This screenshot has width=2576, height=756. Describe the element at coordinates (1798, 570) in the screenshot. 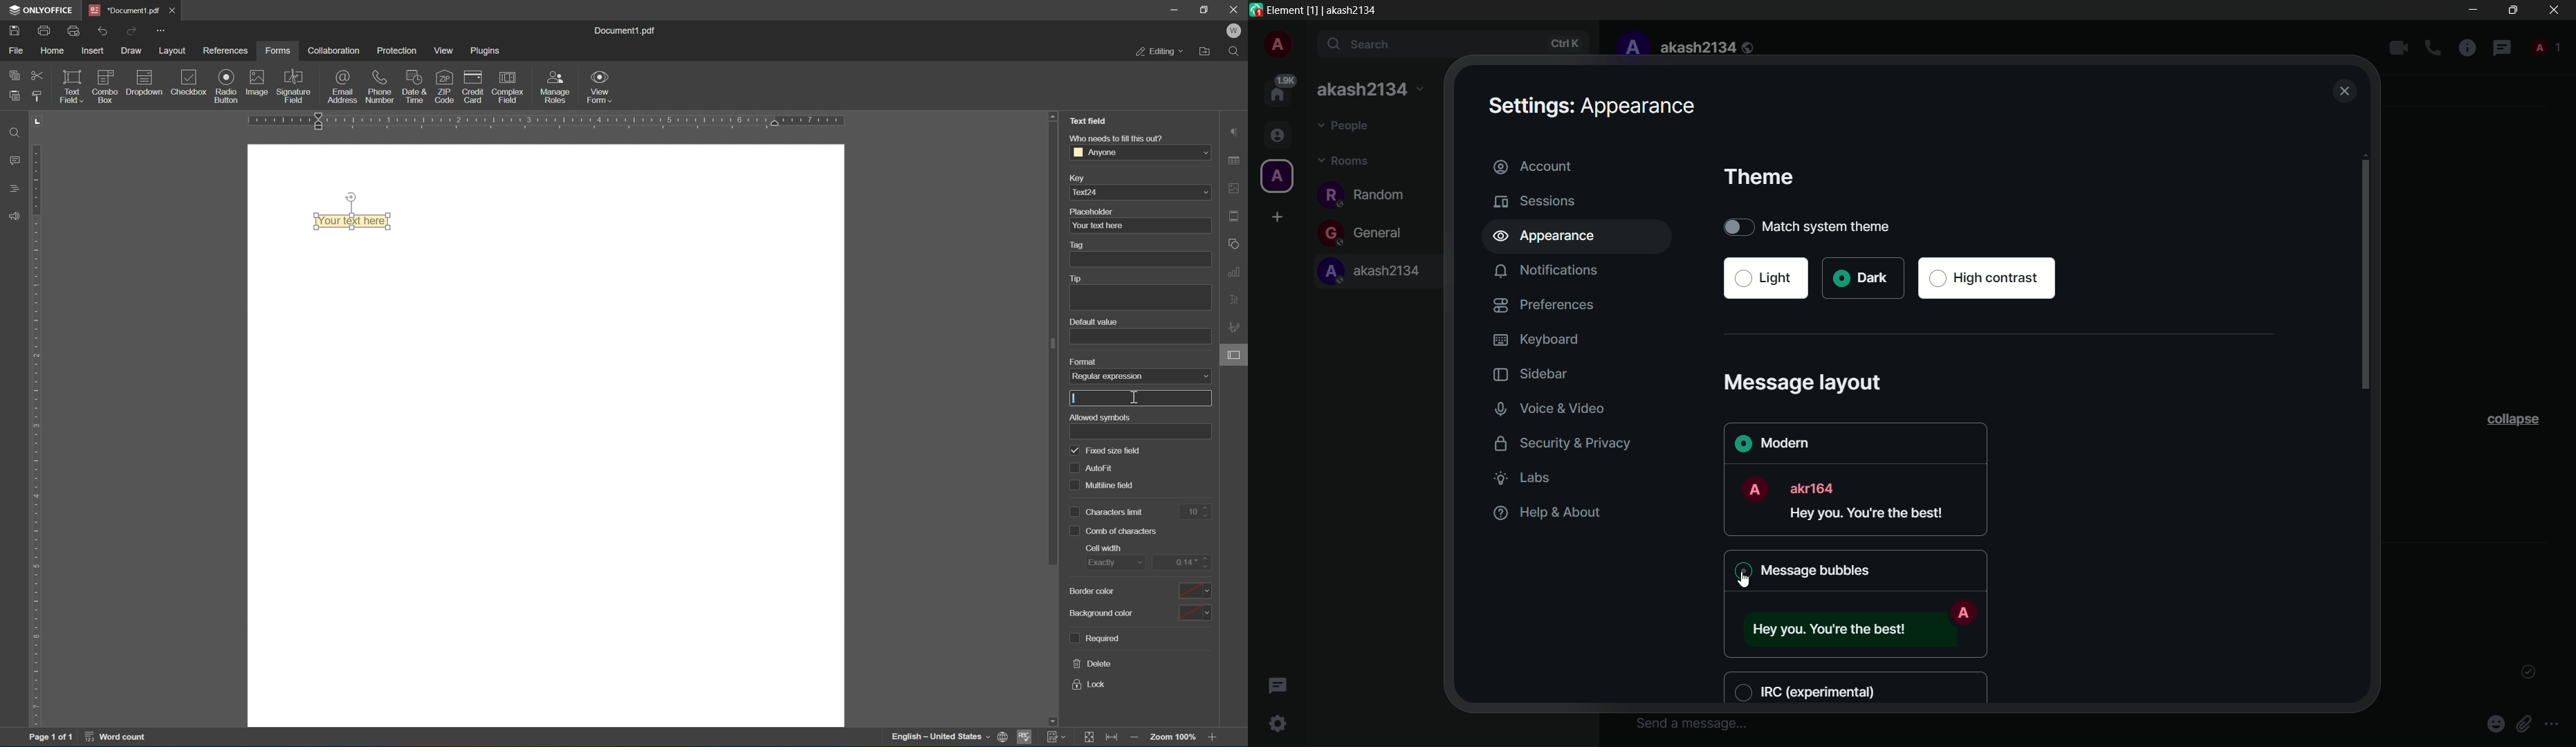

I see `message bubble` at that location.